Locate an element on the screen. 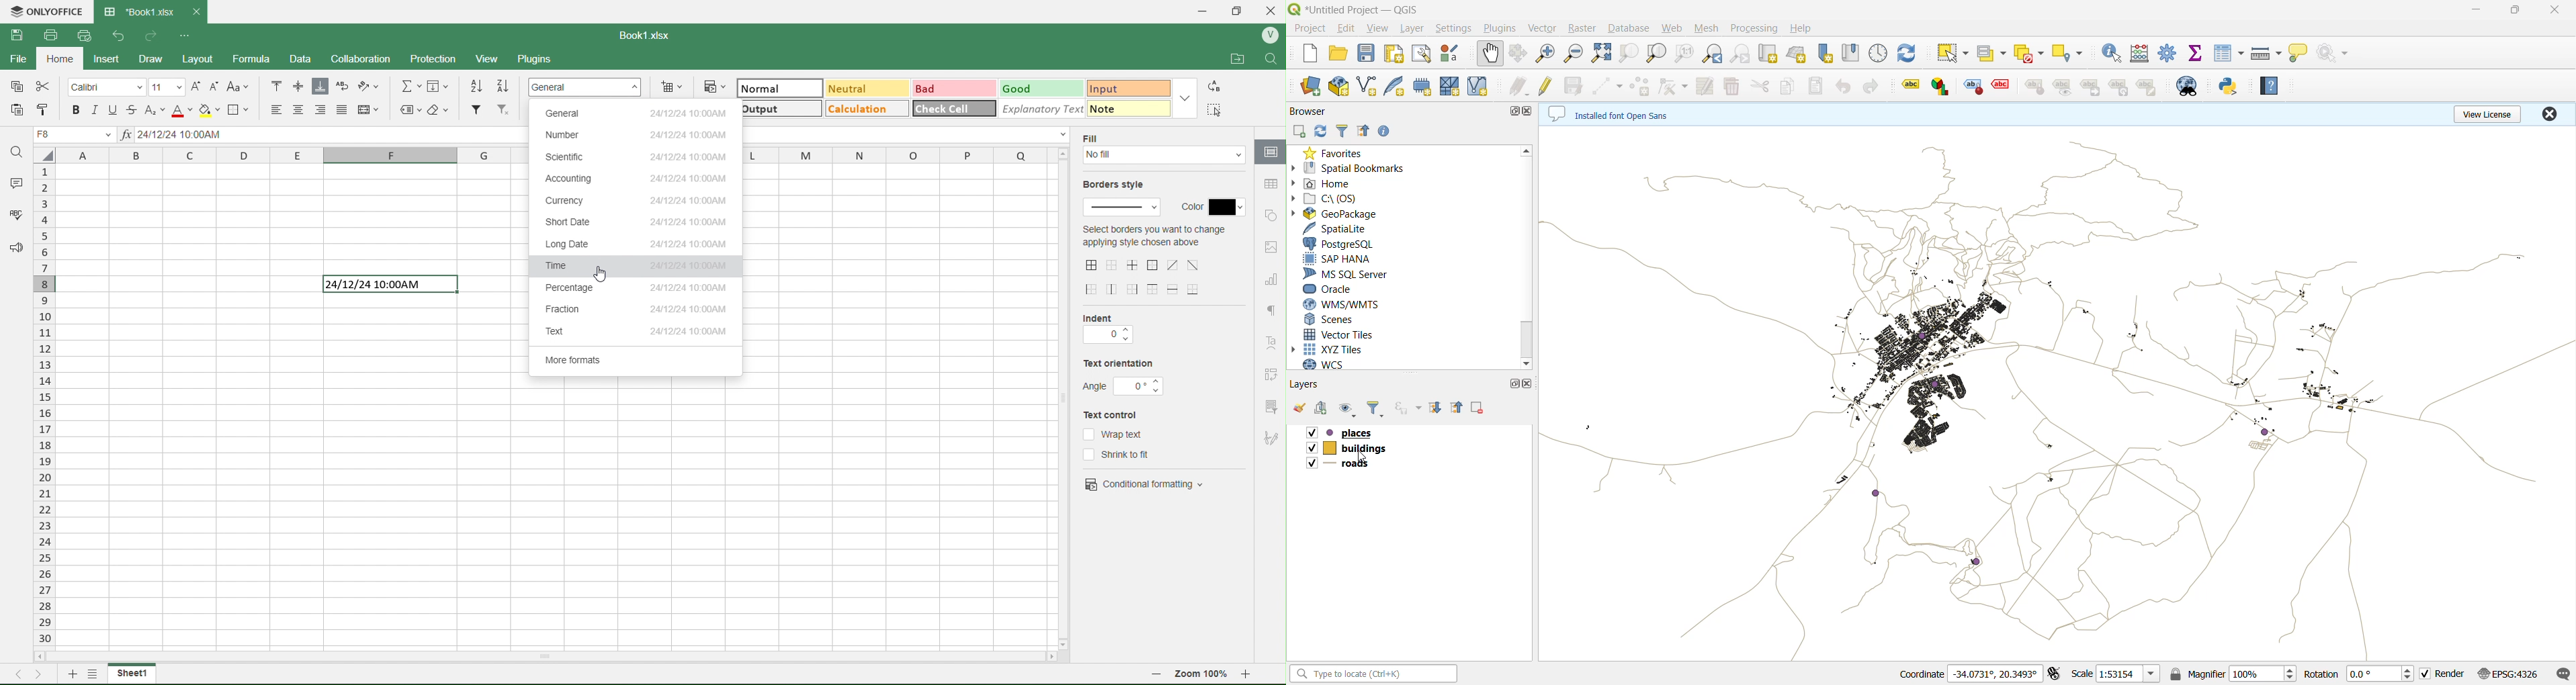 This screenshot has width=2576, height=700. Accounting is located at coordinates (636, 178).